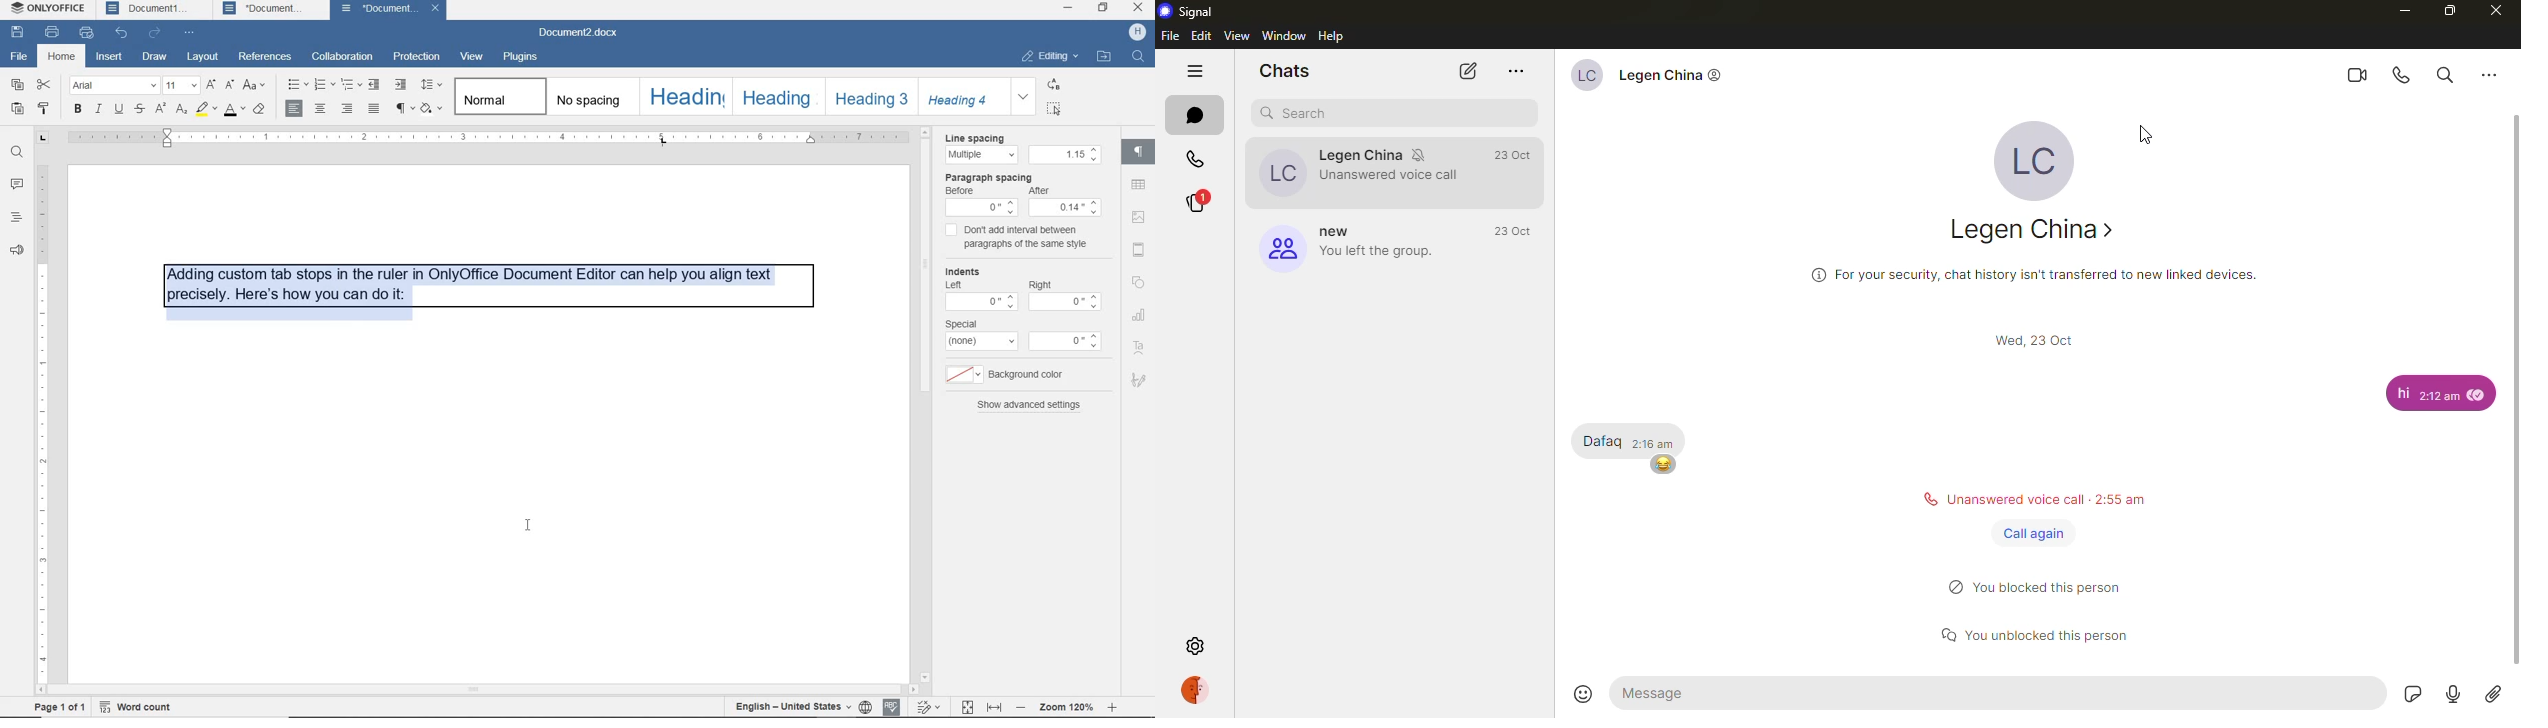  What do you see at coordinates (965, 97) in the screenshot?
I see `heading 4` at bounding box center [965, 97].